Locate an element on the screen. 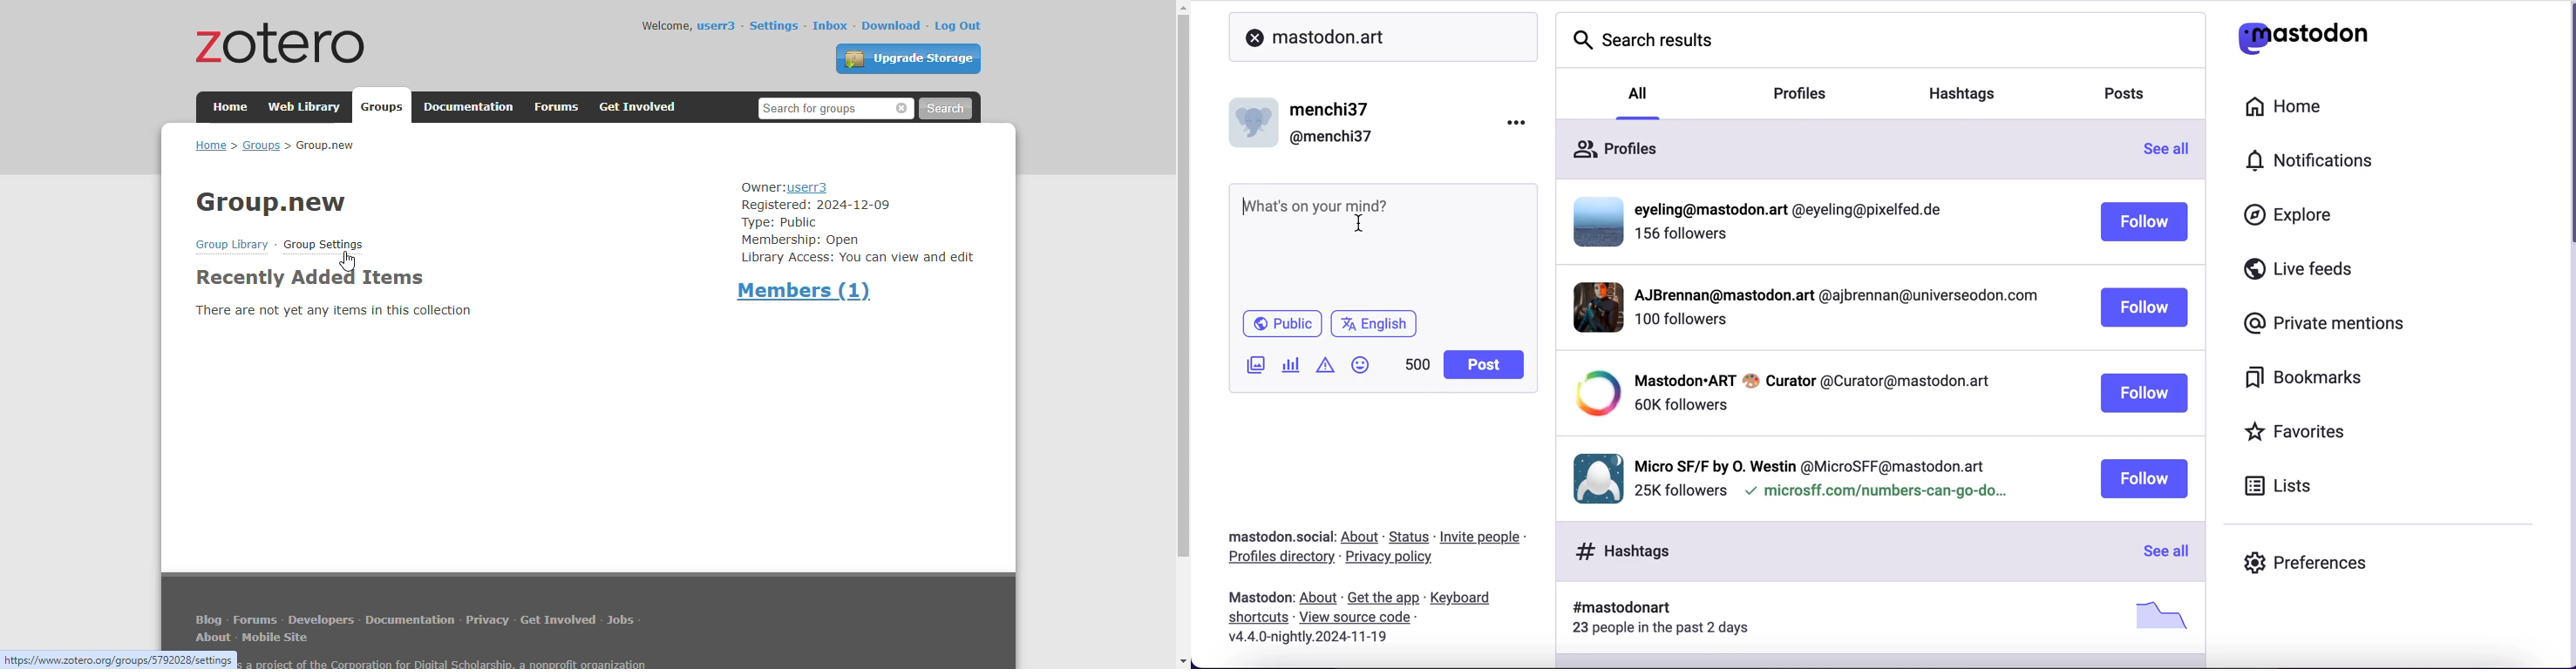 The height and width of the screenshot is (672, 2576). search is located at coordinates (945, 109).